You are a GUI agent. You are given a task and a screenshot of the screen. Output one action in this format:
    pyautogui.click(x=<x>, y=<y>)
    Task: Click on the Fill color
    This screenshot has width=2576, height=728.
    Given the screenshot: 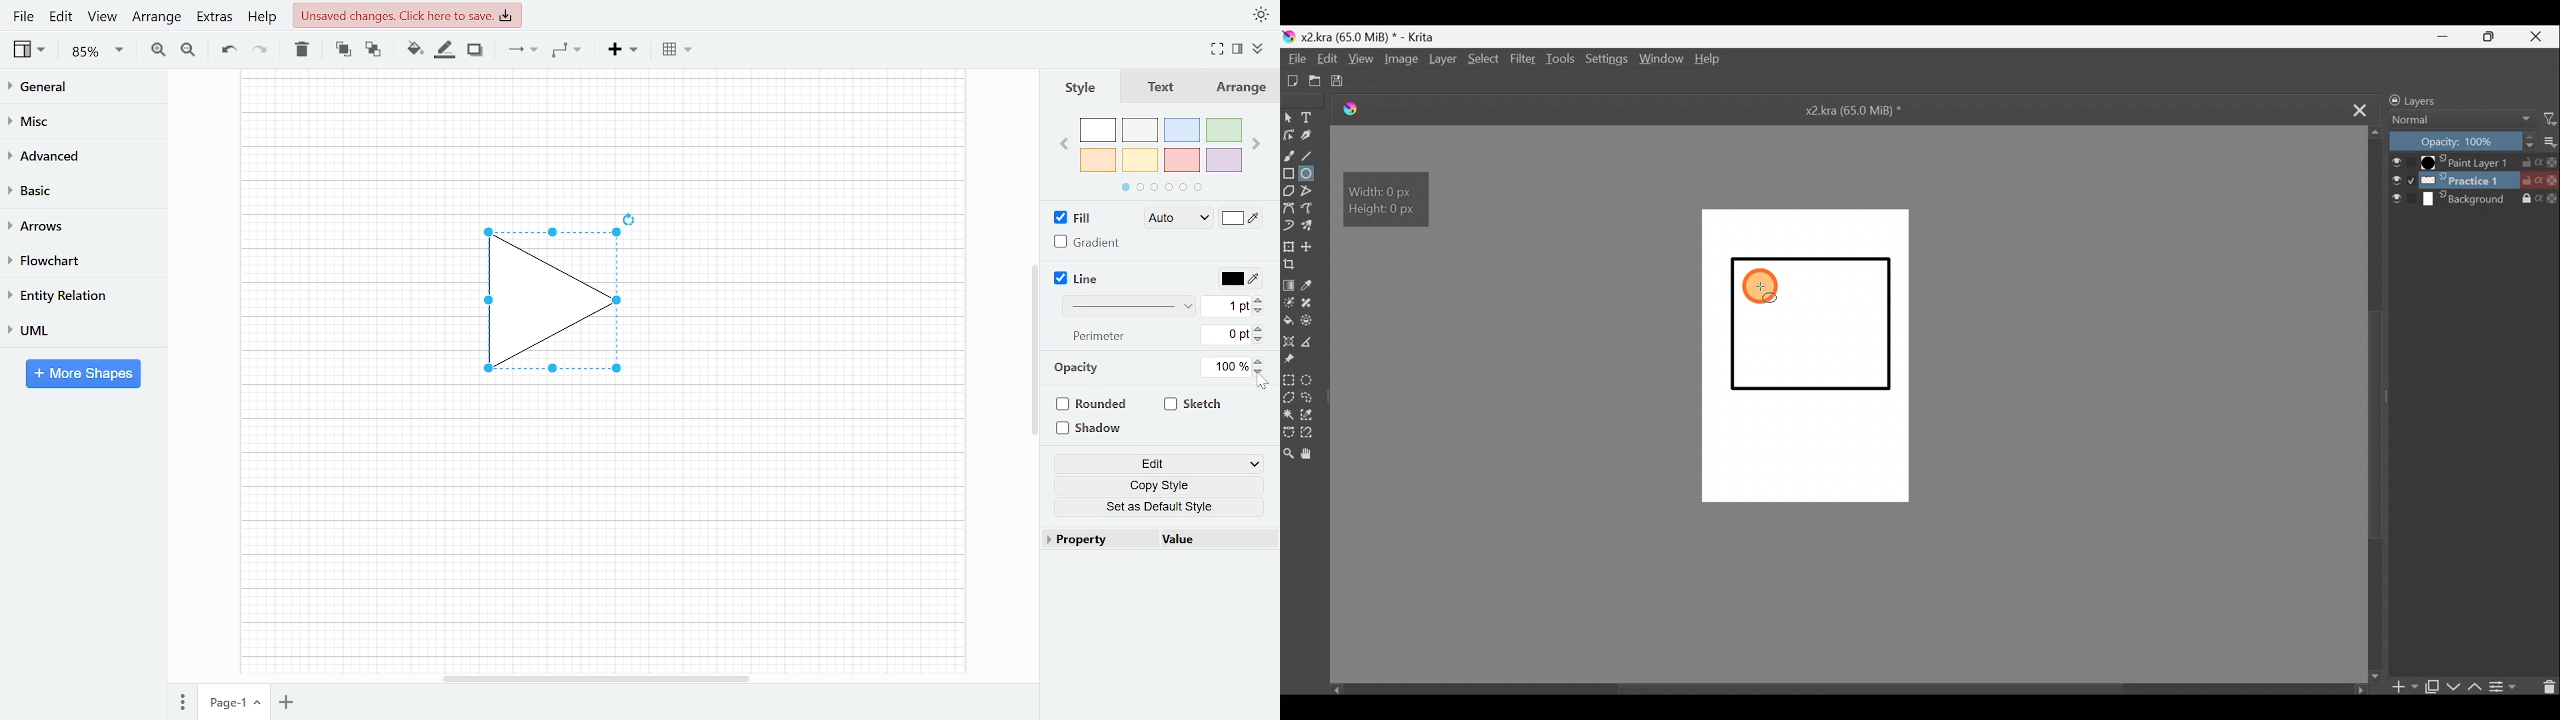 What is the action you would take?
    pyautogui.click(x=1242, y=220)
    